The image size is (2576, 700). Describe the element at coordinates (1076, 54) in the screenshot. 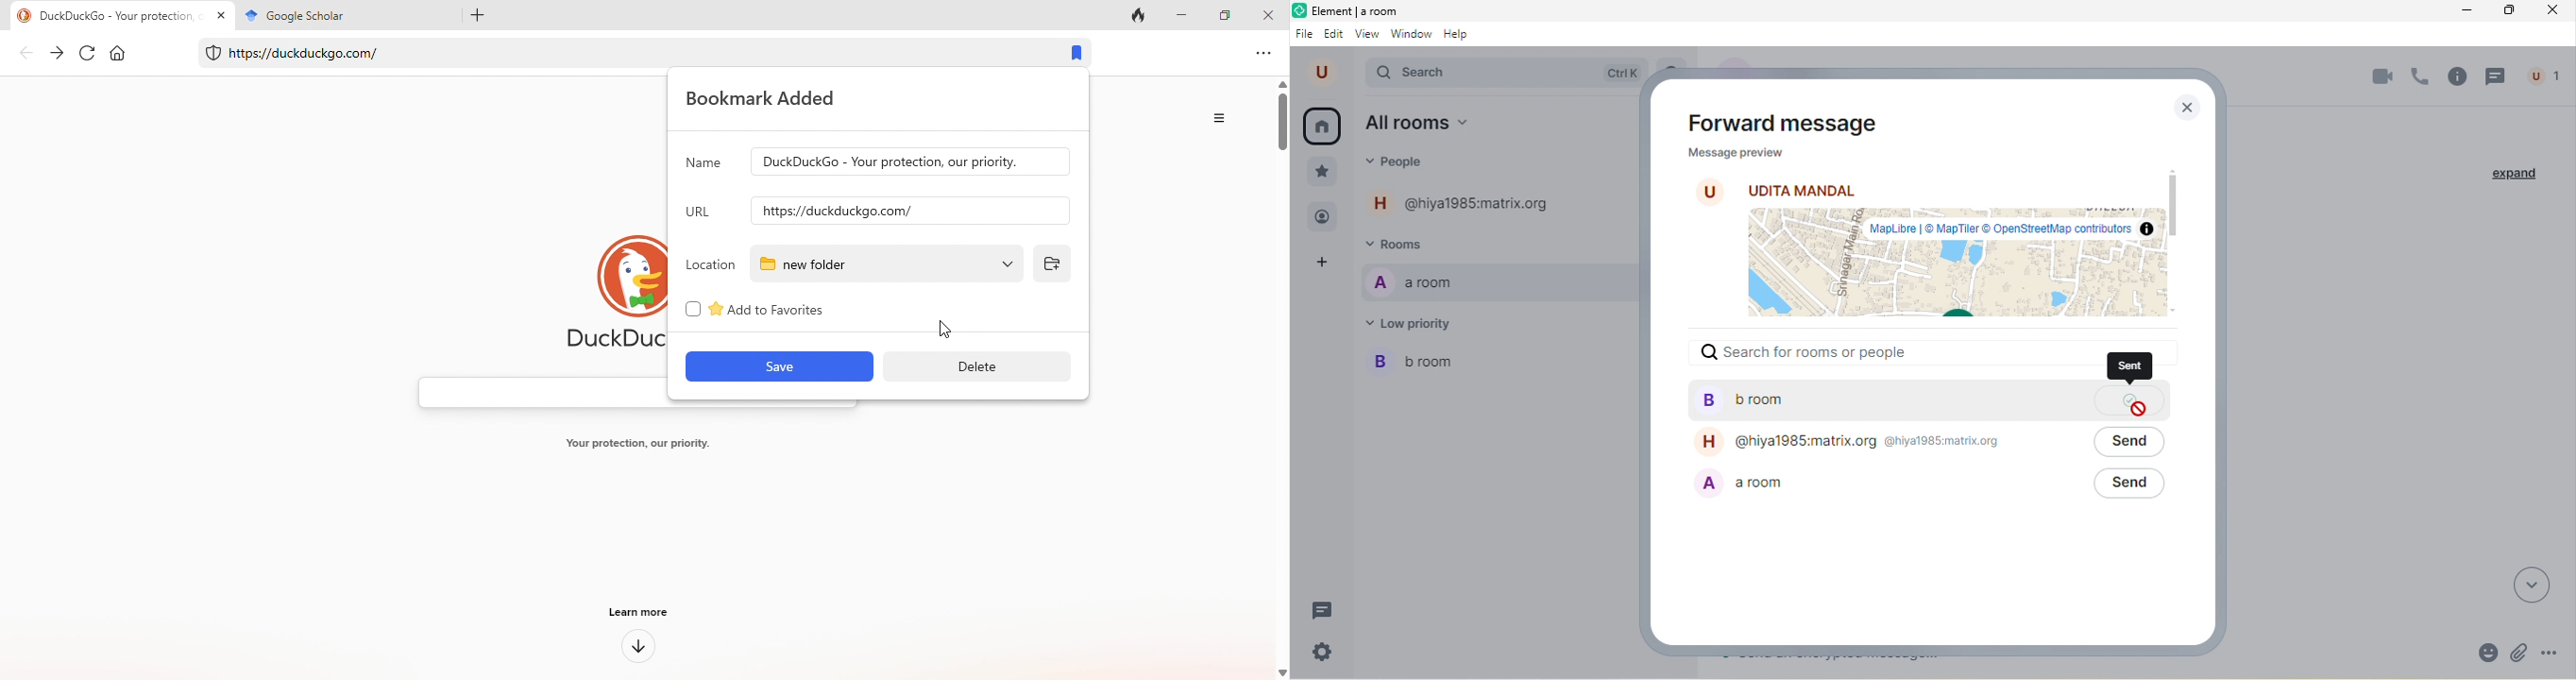

I see `bookmark` at that location.